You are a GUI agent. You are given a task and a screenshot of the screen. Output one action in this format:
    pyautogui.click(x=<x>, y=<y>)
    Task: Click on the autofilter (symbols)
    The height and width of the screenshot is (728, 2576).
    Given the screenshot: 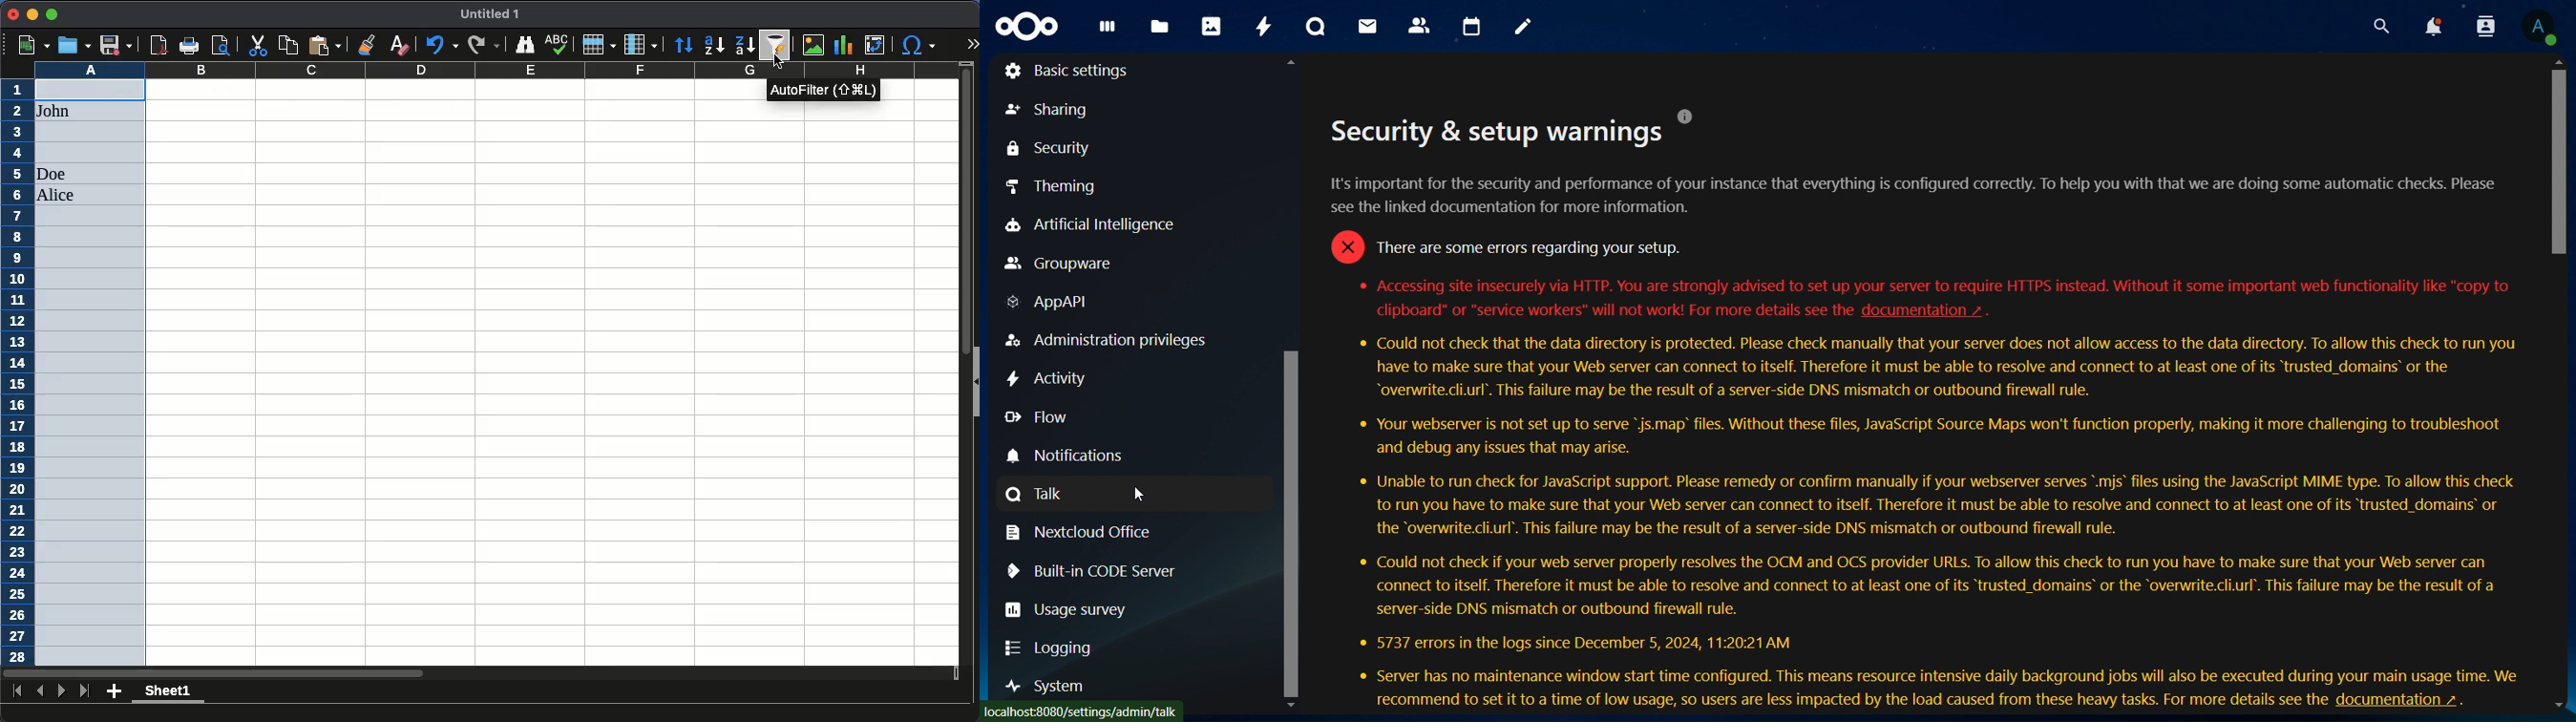 What is the action you would take?
    pyautogui.click(x=813, y=91)
    